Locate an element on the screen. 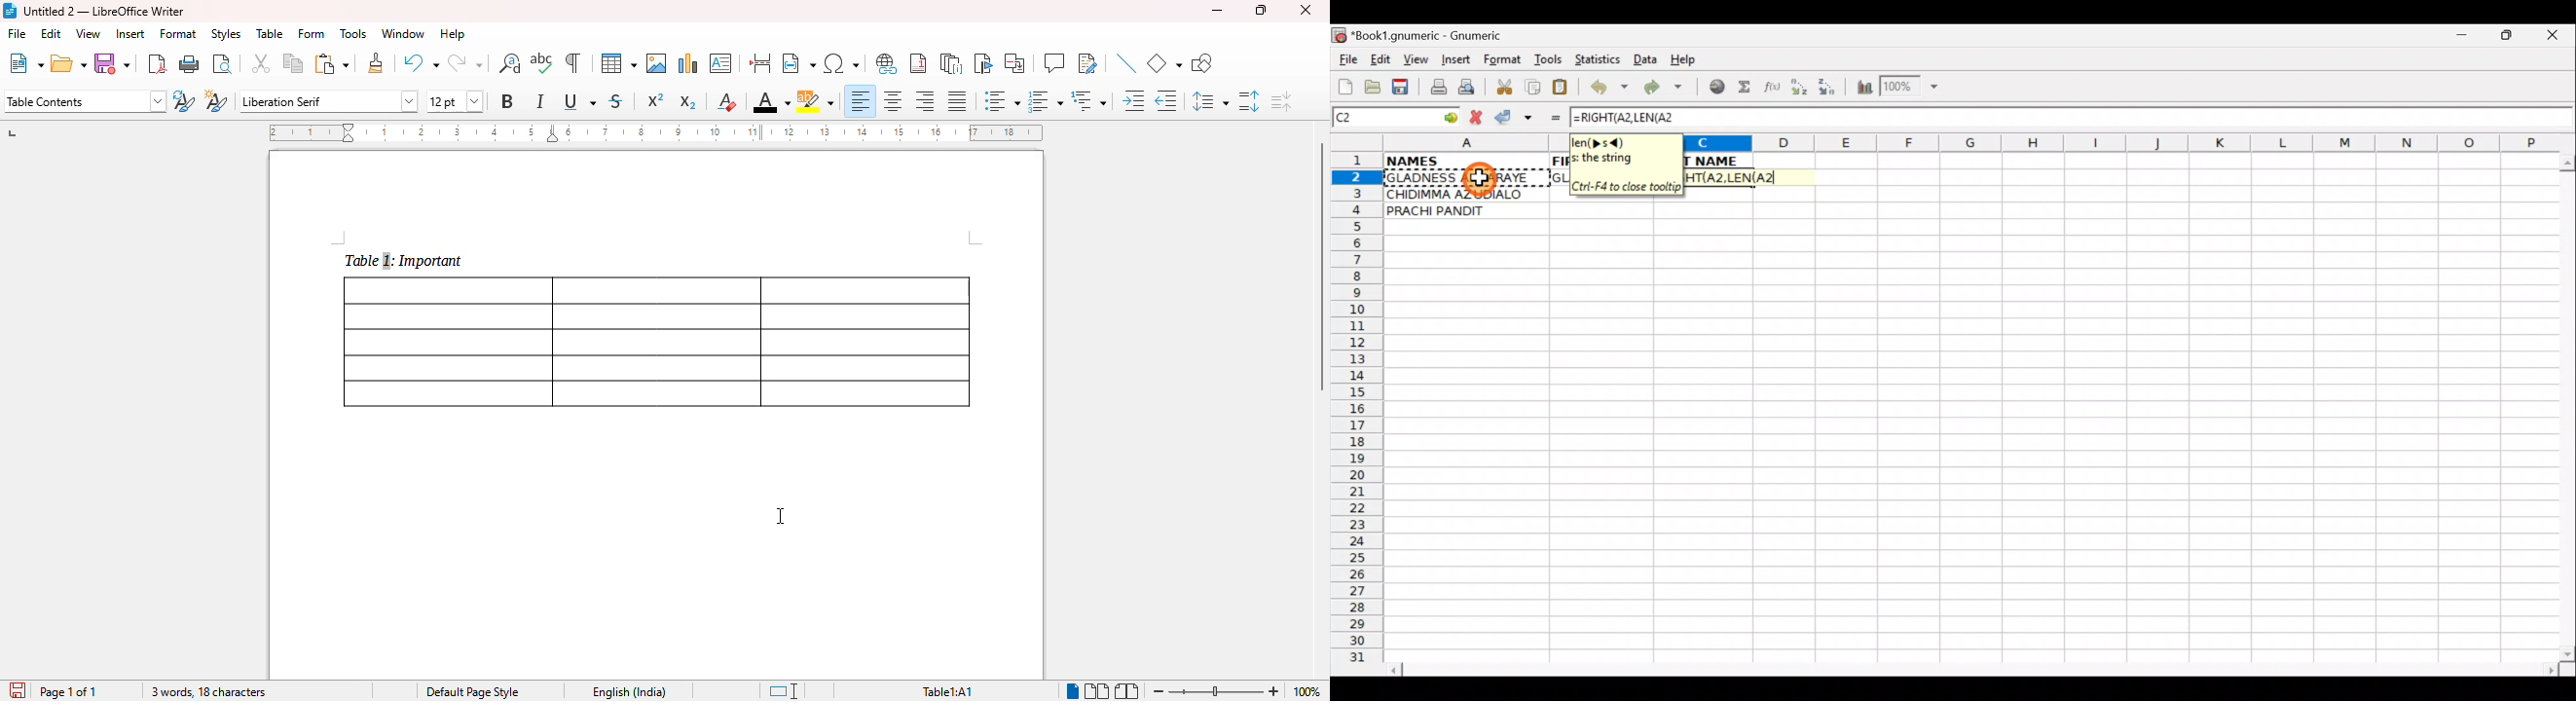  Rows is located at coordinates (1357, 413).